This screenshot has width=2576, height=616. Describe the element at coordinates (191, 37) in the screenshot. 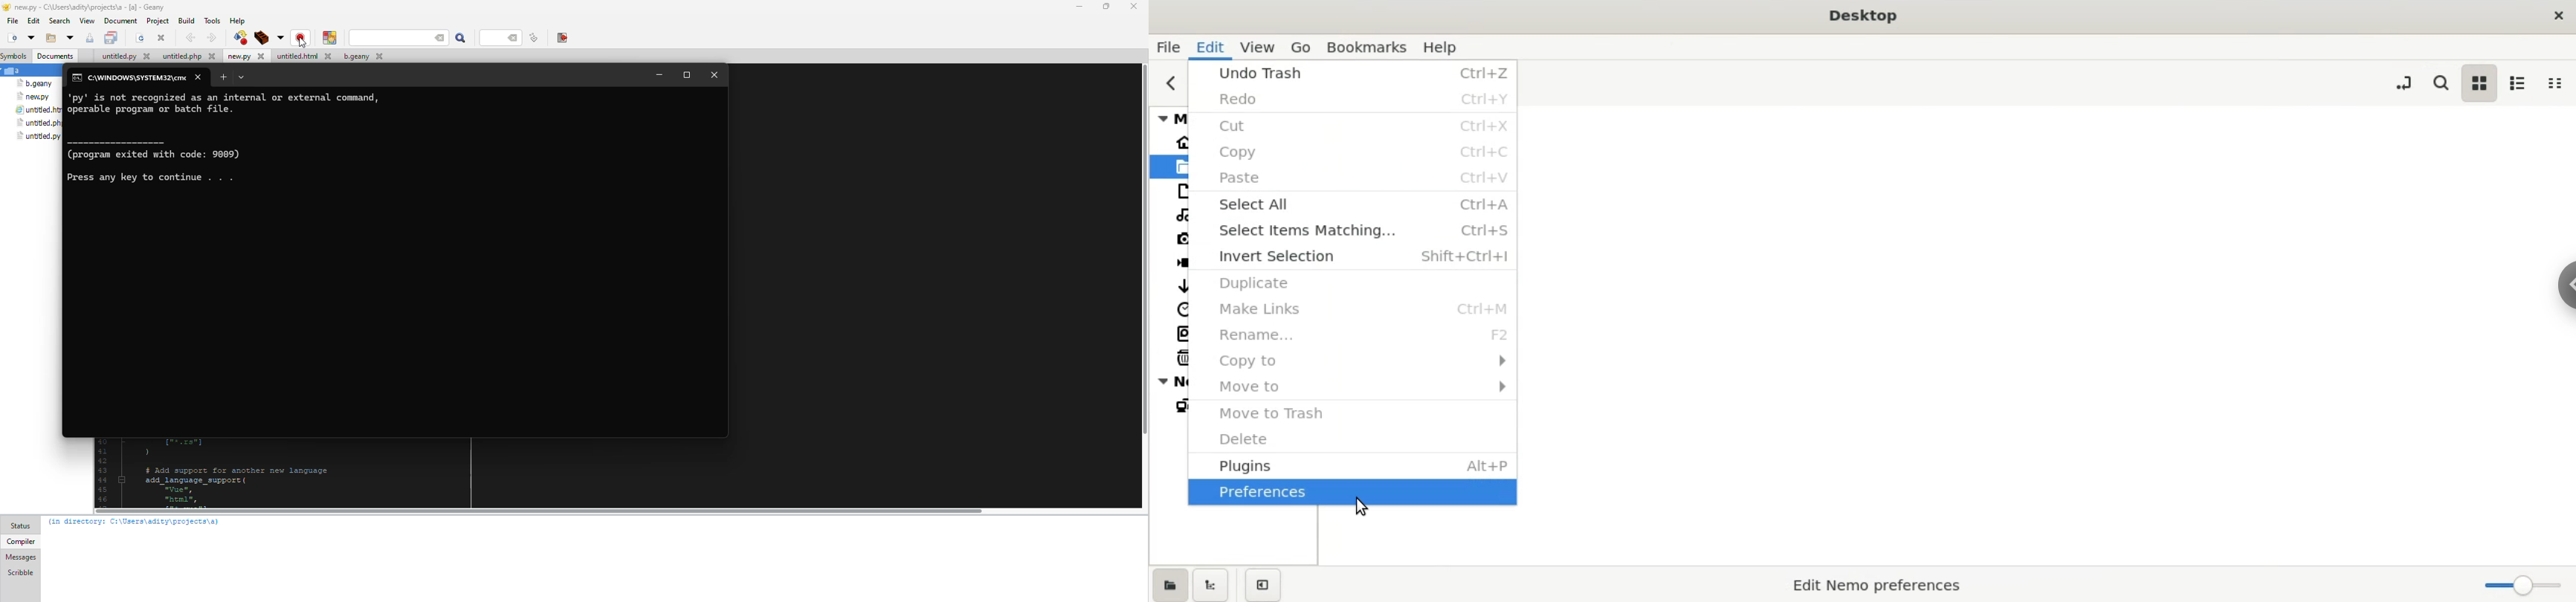

I see `back` at that location.